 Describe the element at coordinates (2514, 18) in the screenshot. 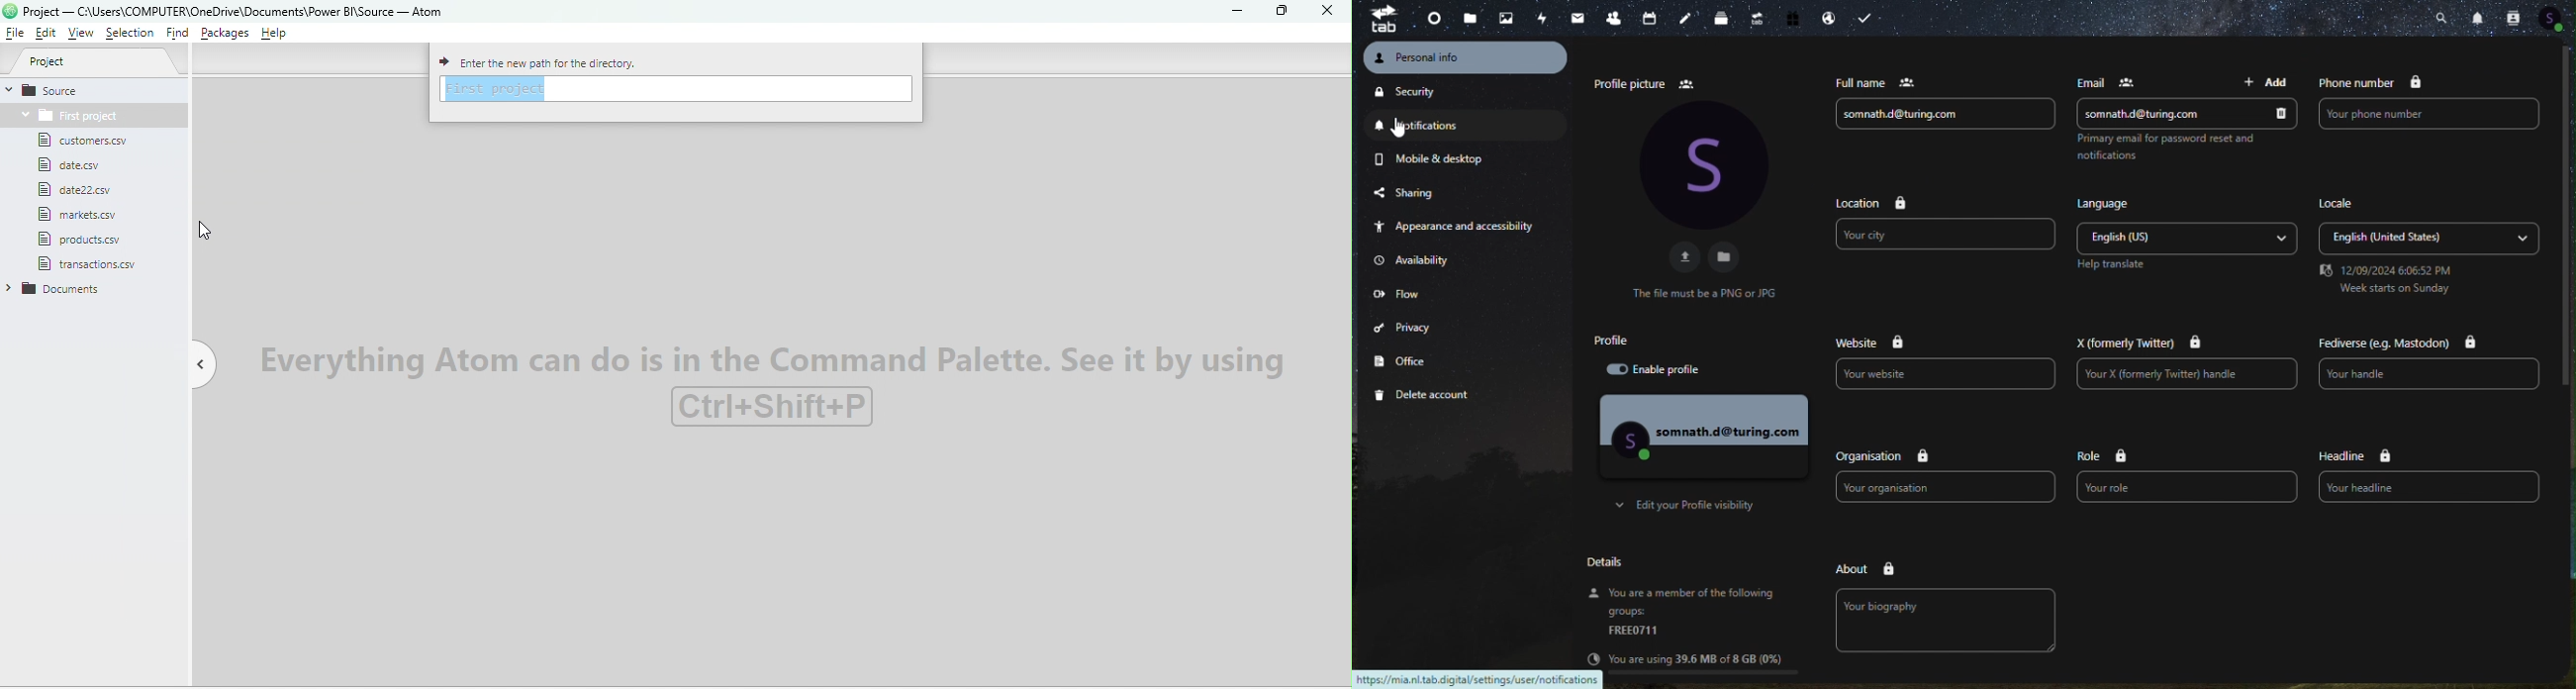

I see `contact` at that location.